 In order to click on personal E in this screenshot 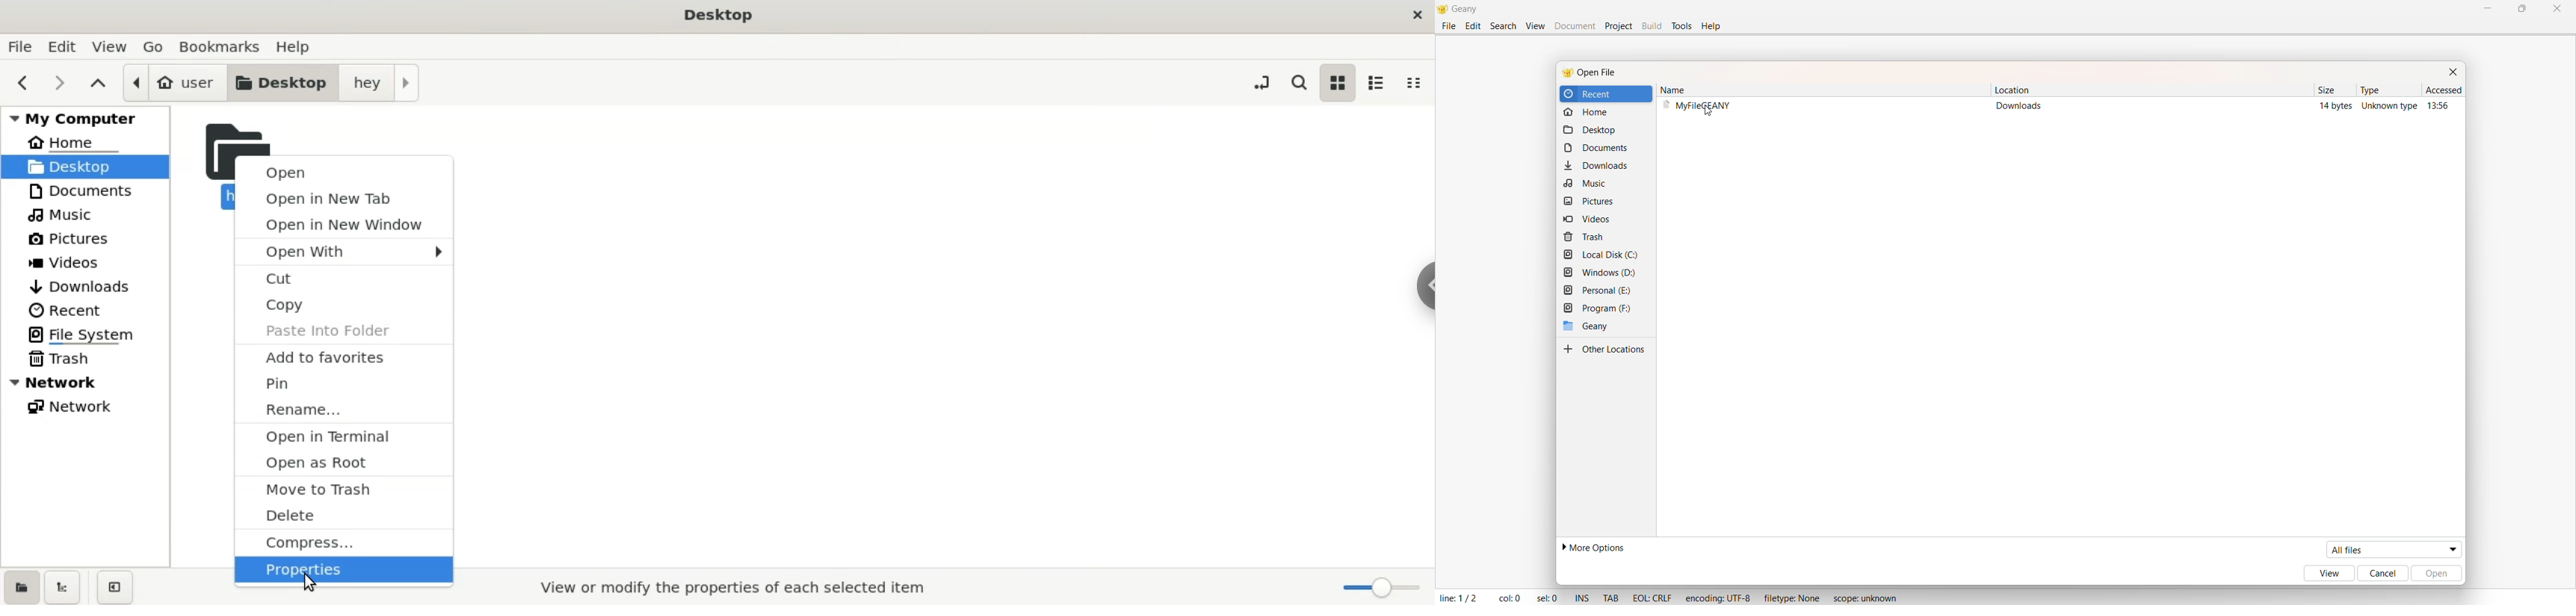, I will do `click(1597, 290)`.